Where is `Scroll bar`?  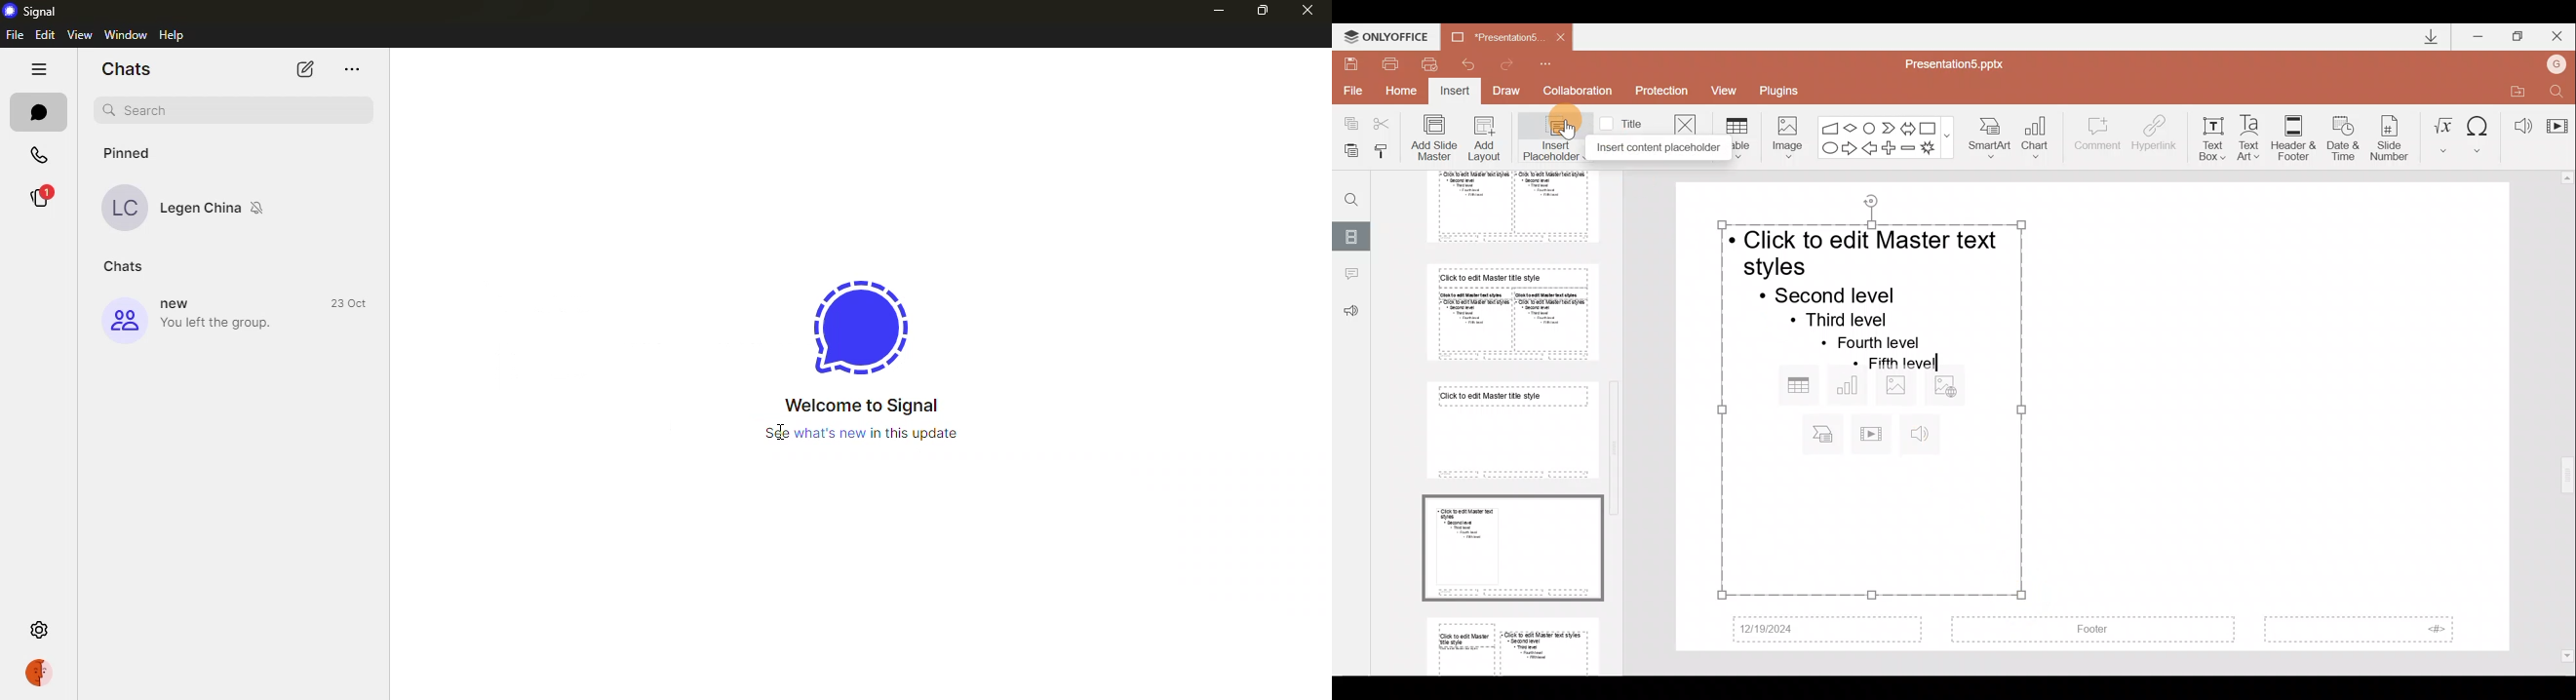
Scroll bar is located at coordinates (1617, 415).